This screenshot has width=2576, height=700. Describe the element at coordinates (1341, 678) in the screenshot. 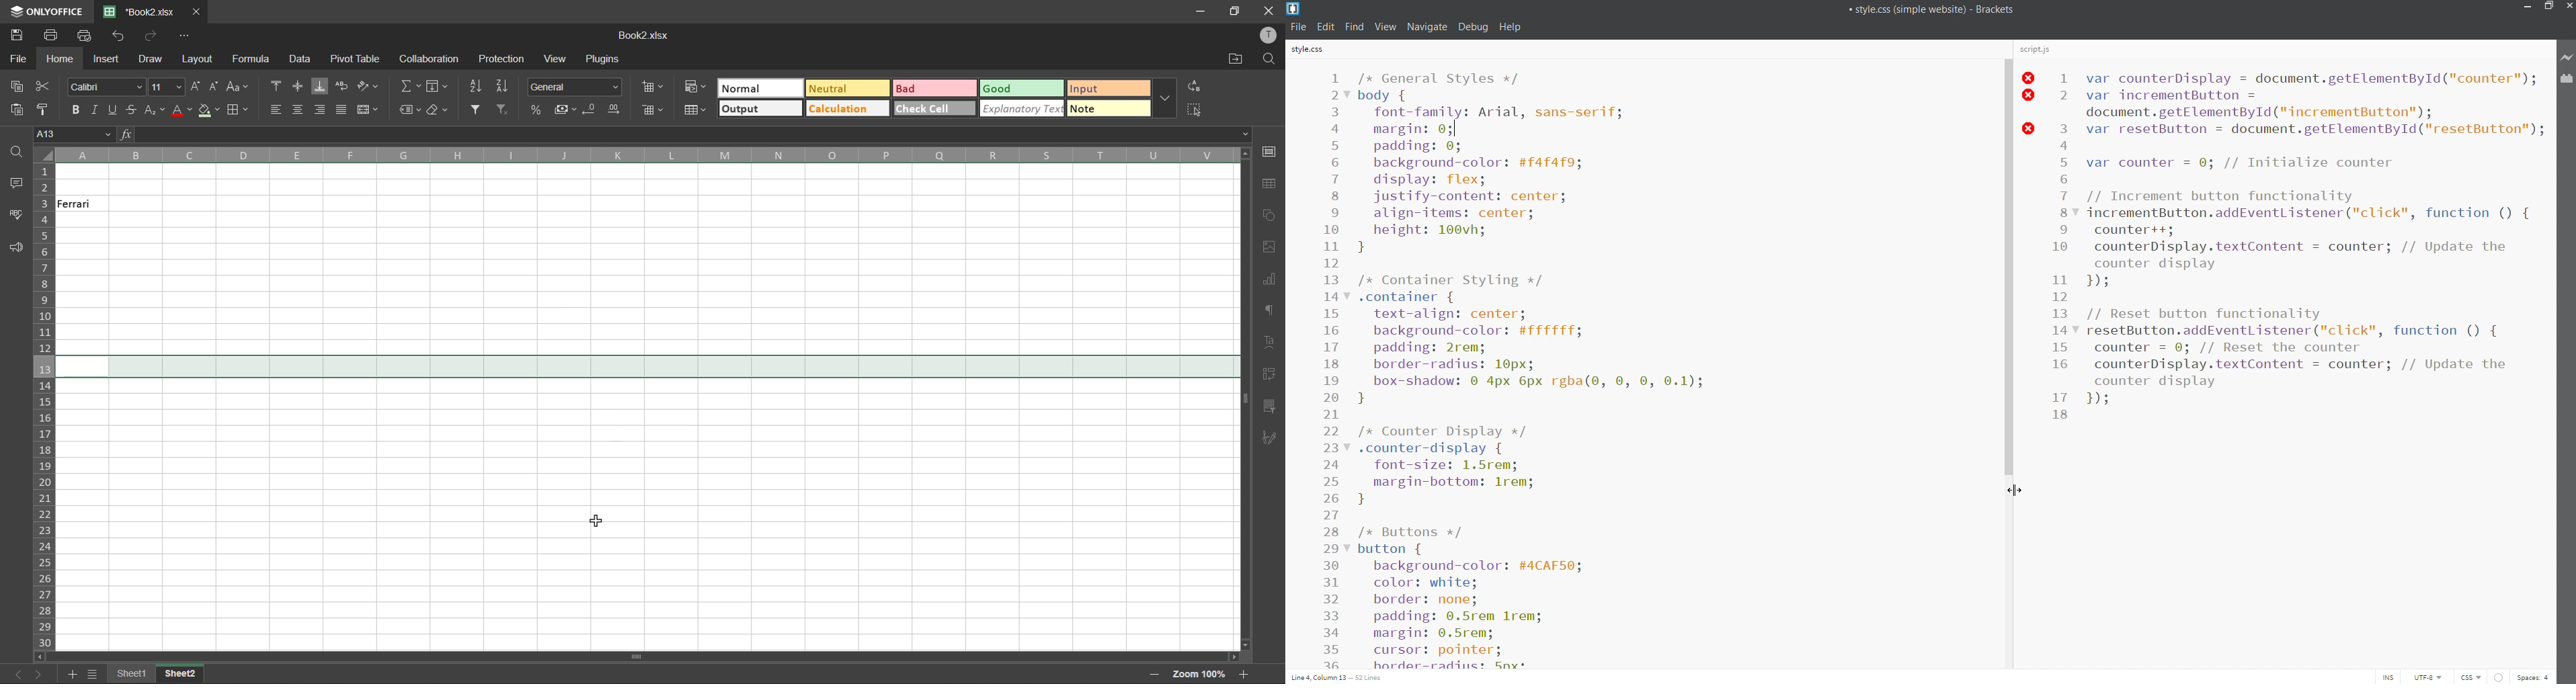

I see `cursor position` at that location.